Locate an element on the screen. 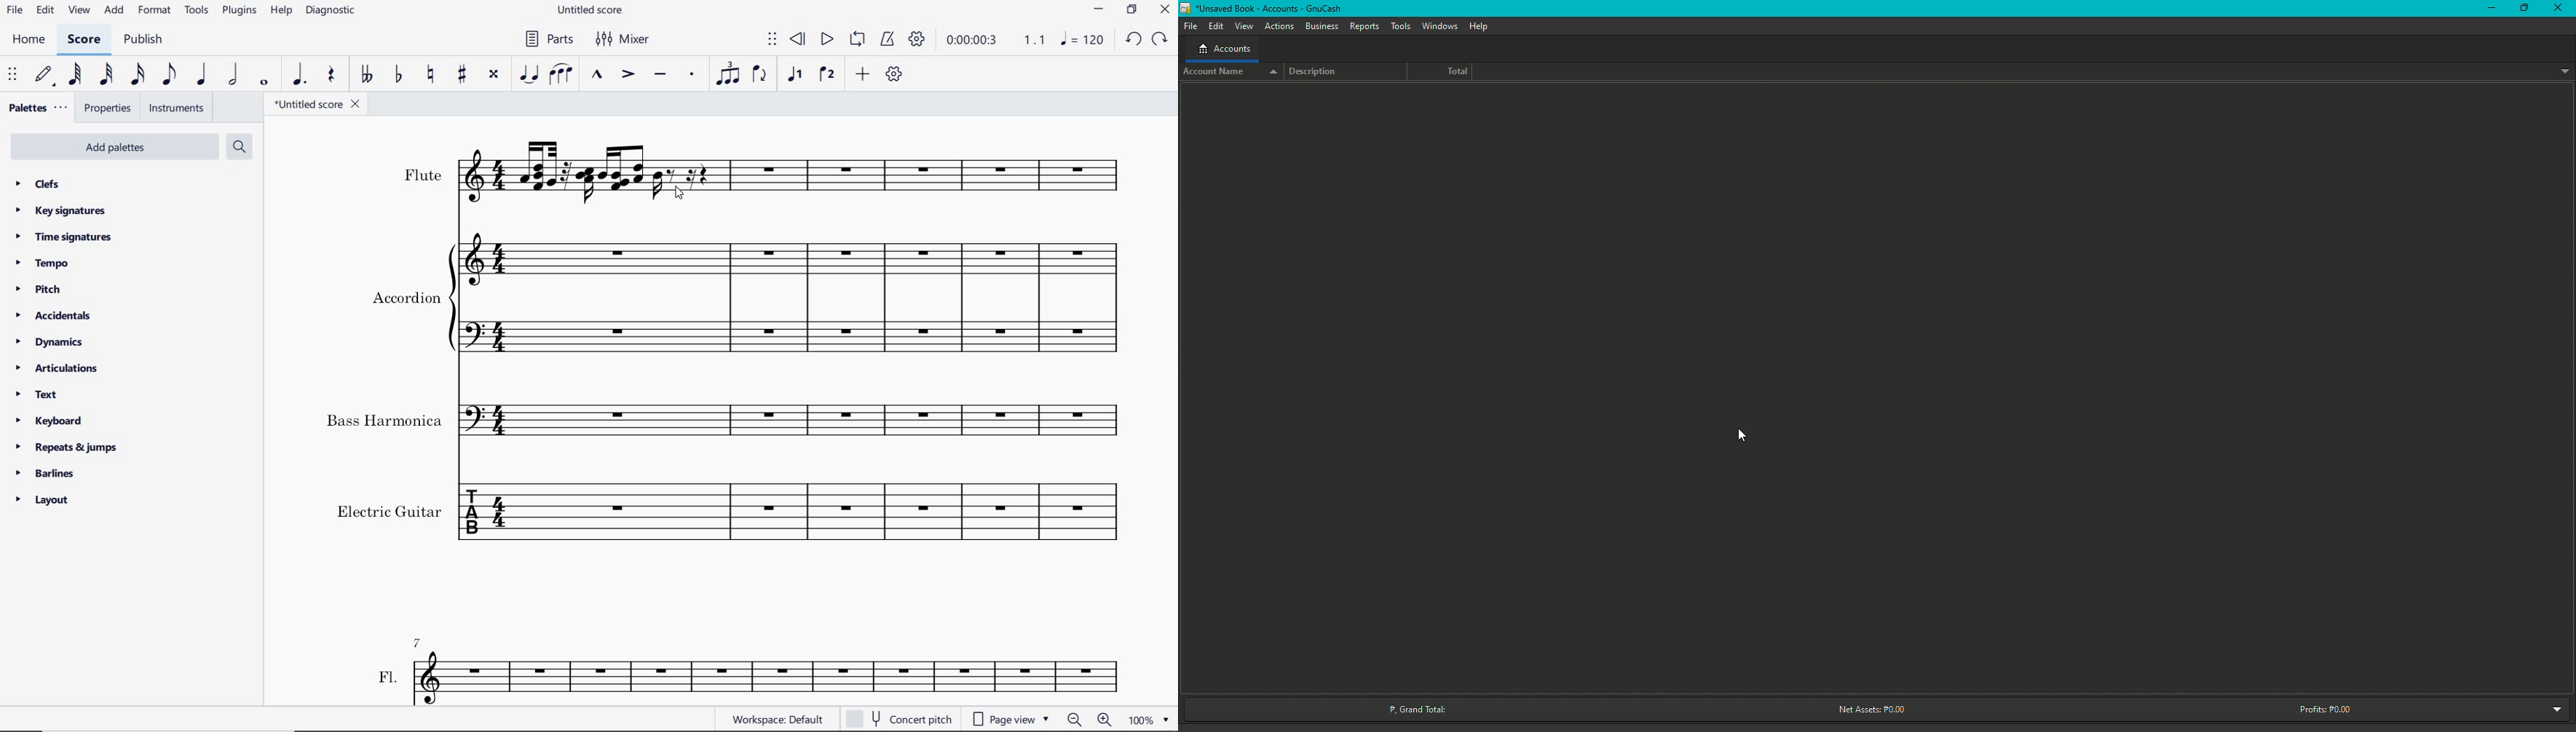  quarter note is located at coordinates (201, 75).